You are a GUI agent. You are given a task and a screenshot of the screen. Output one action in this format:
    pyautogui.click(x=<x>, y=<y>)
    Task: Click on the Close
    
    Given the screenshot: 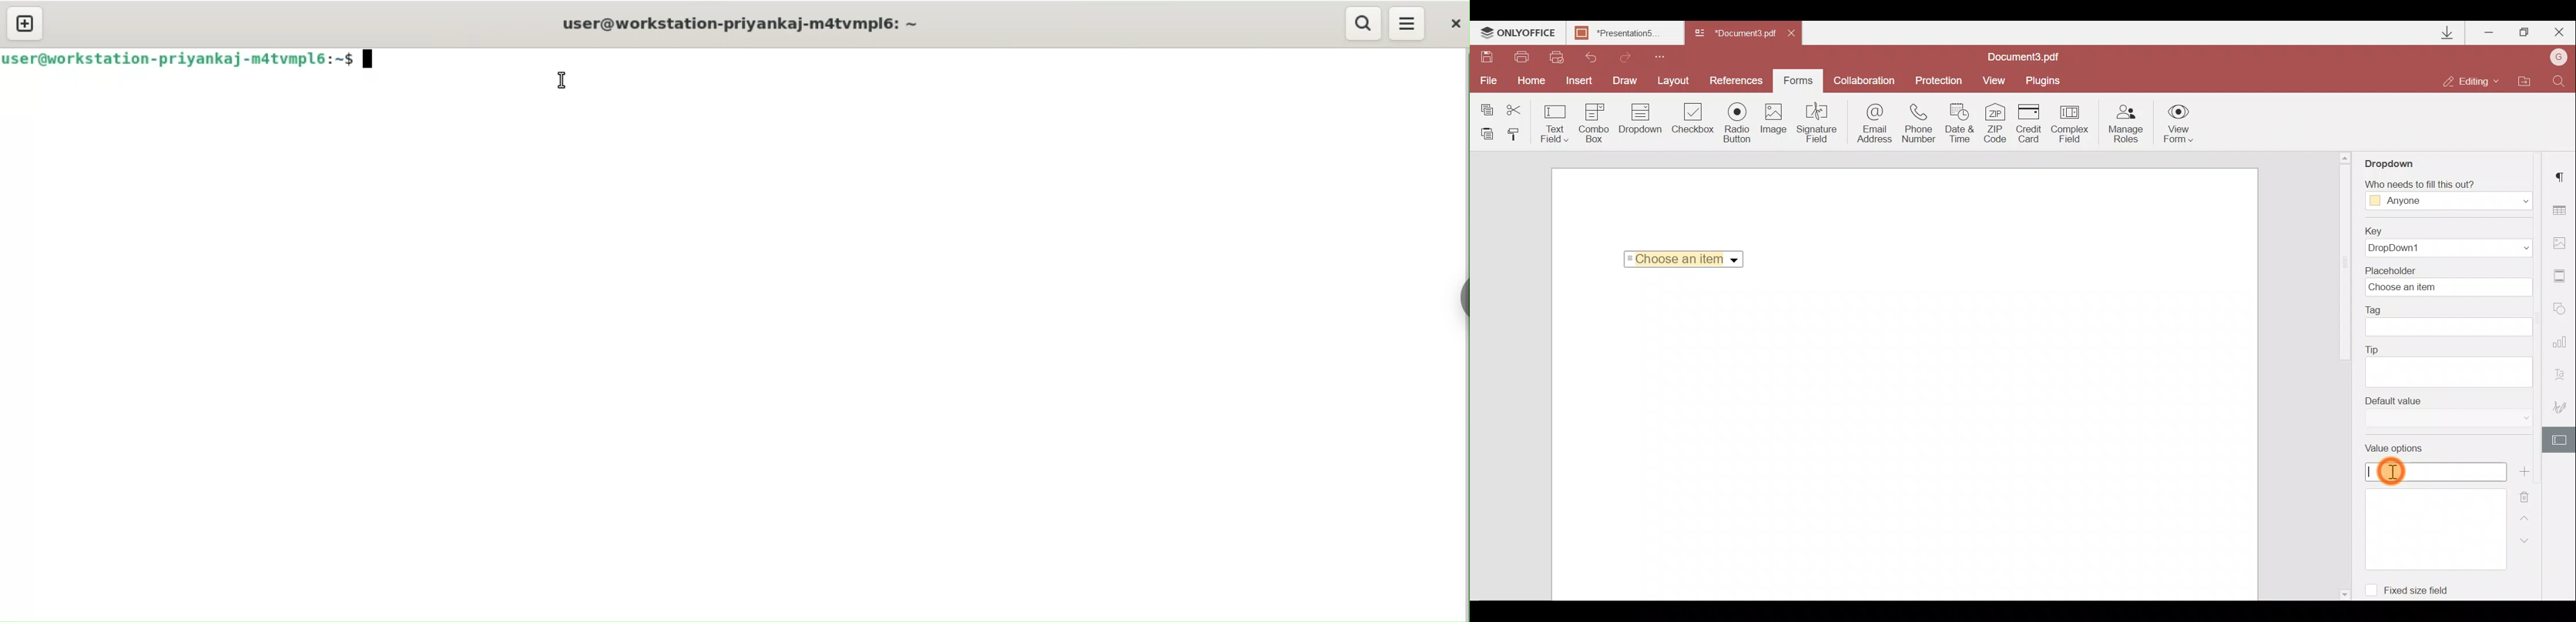 What is the action you would take?
    pyautogui.click(x=2558, y=30)
    